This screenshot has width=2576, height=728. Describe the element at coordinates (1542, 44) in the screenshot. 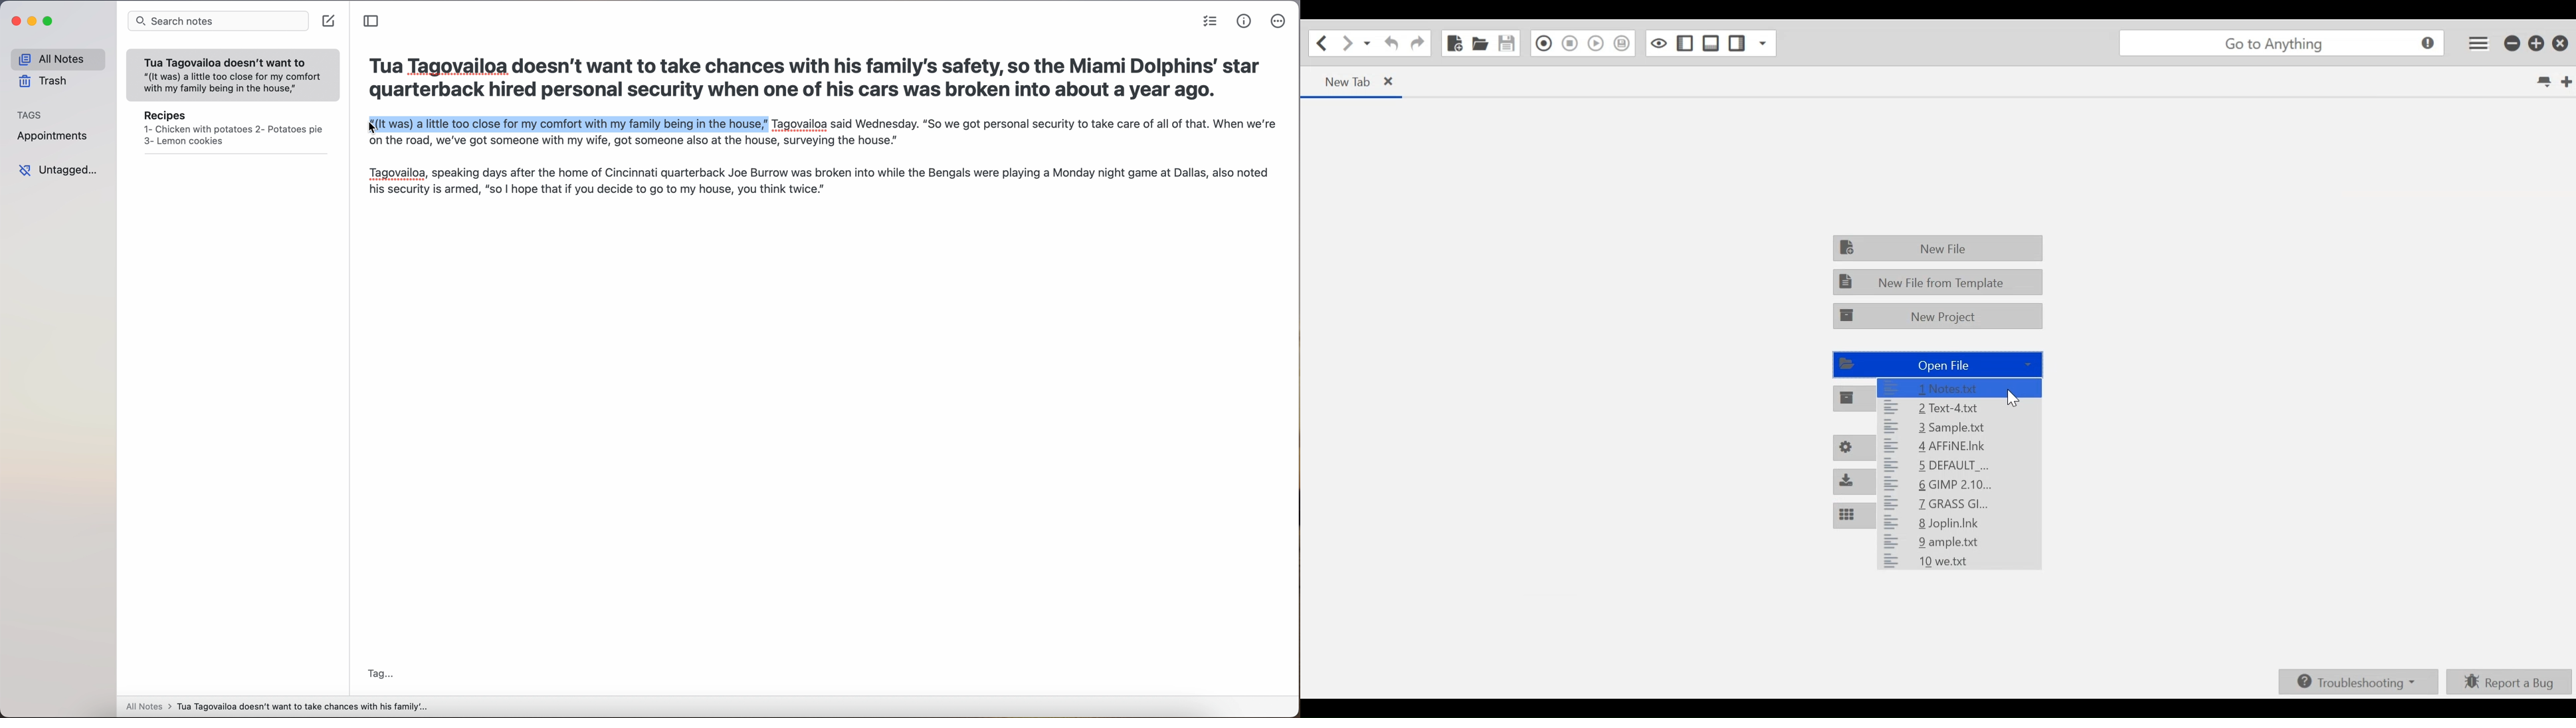

I see `Recording in Macro` at that location.